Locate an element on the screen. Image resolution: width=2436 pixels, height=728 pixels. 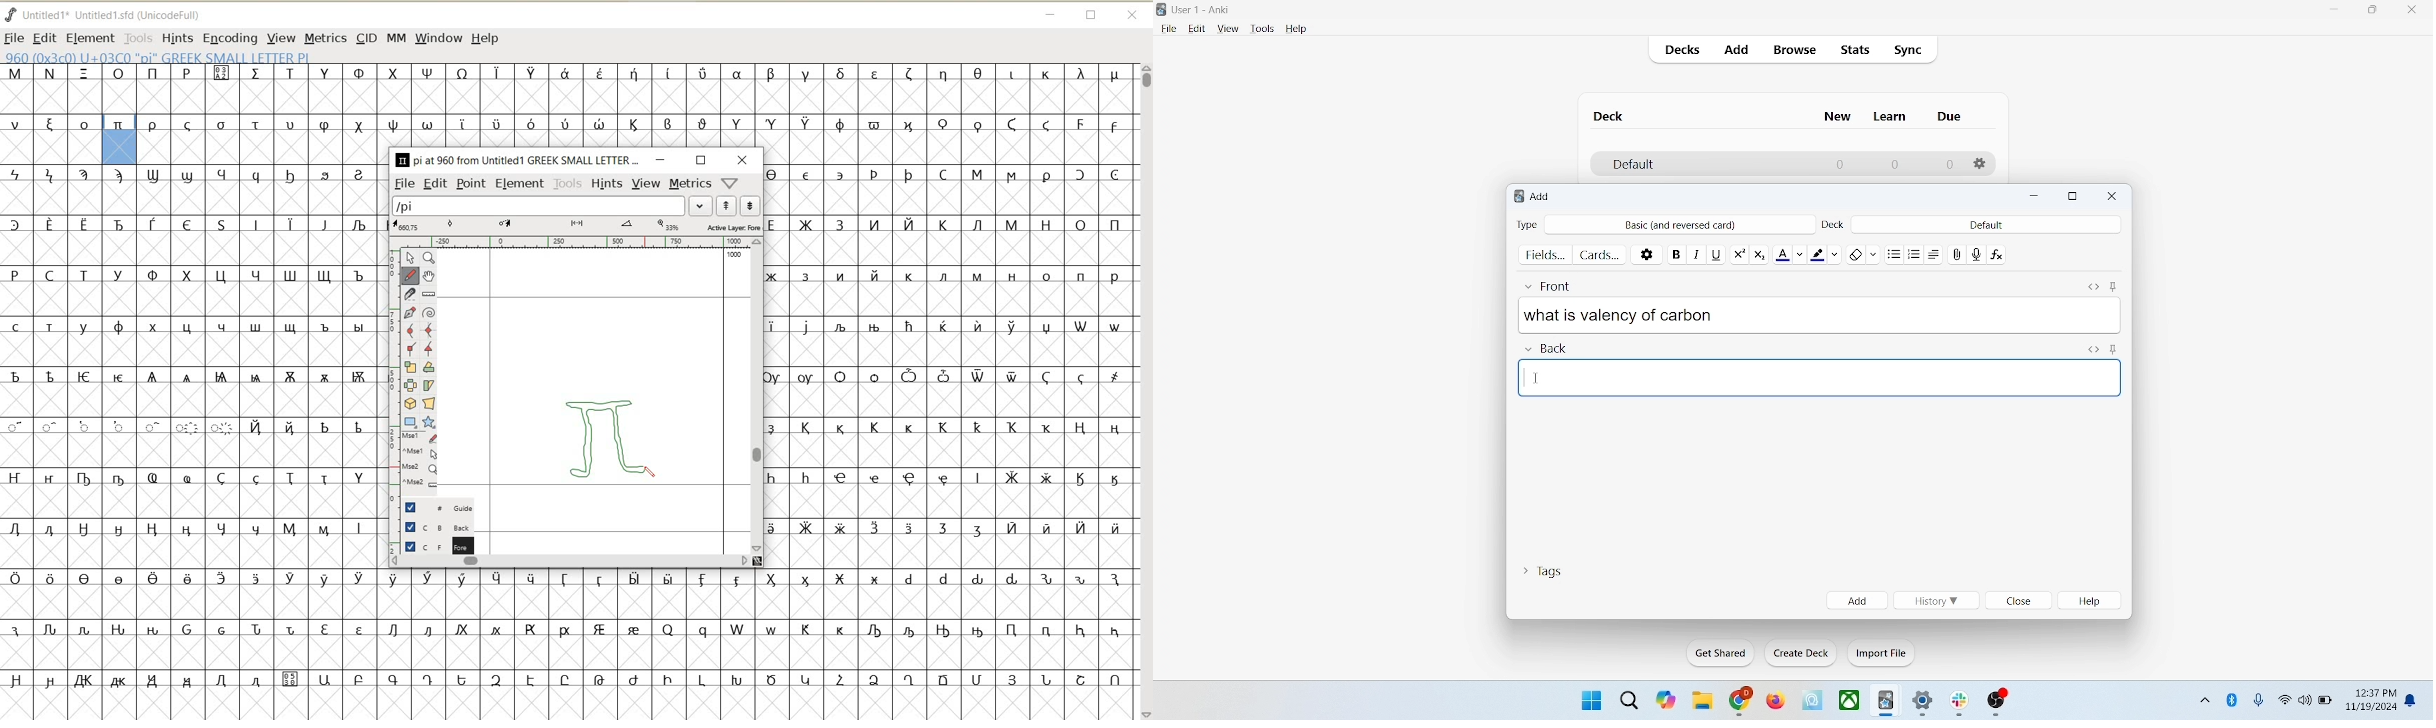
cursor is located at coordinates (1536, 380).